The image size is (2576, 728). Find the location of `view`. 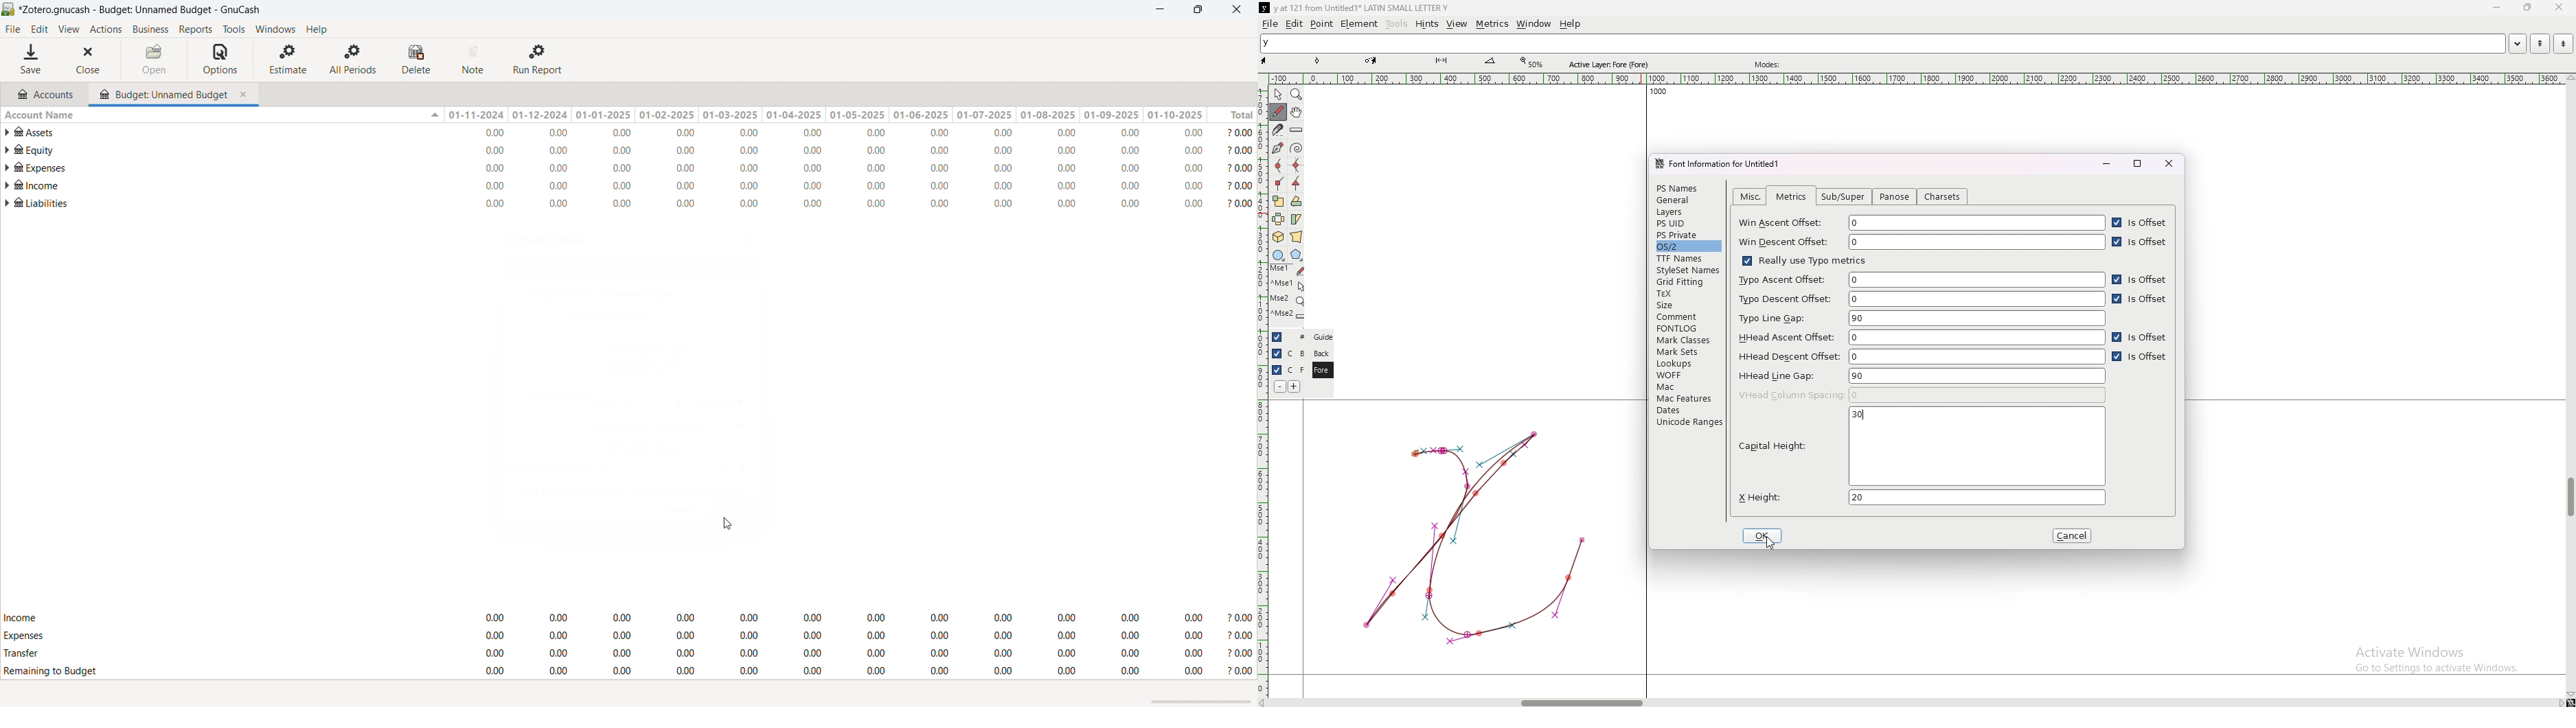

view is located at coordinates (68, 29).